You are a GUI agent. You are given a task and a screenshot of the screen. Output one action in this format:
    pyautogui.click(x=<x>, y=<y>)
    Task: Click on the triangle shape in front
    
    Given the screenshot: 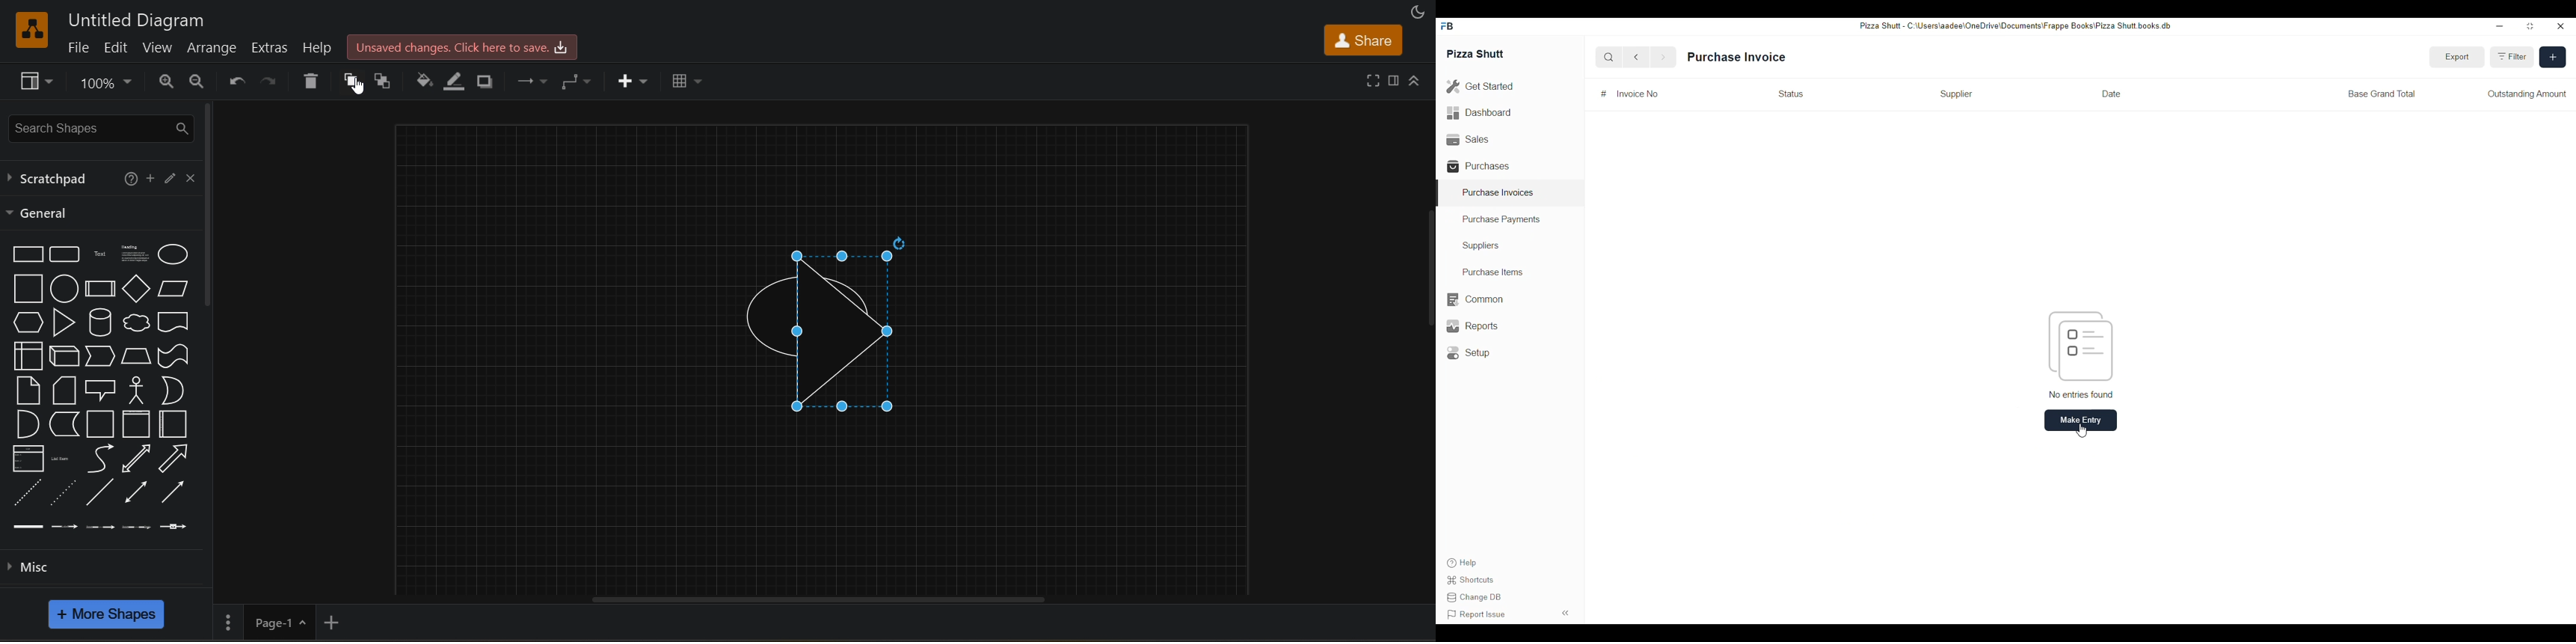 What is the action you would take?
    pyautogui.click(x=828, y=325)
    